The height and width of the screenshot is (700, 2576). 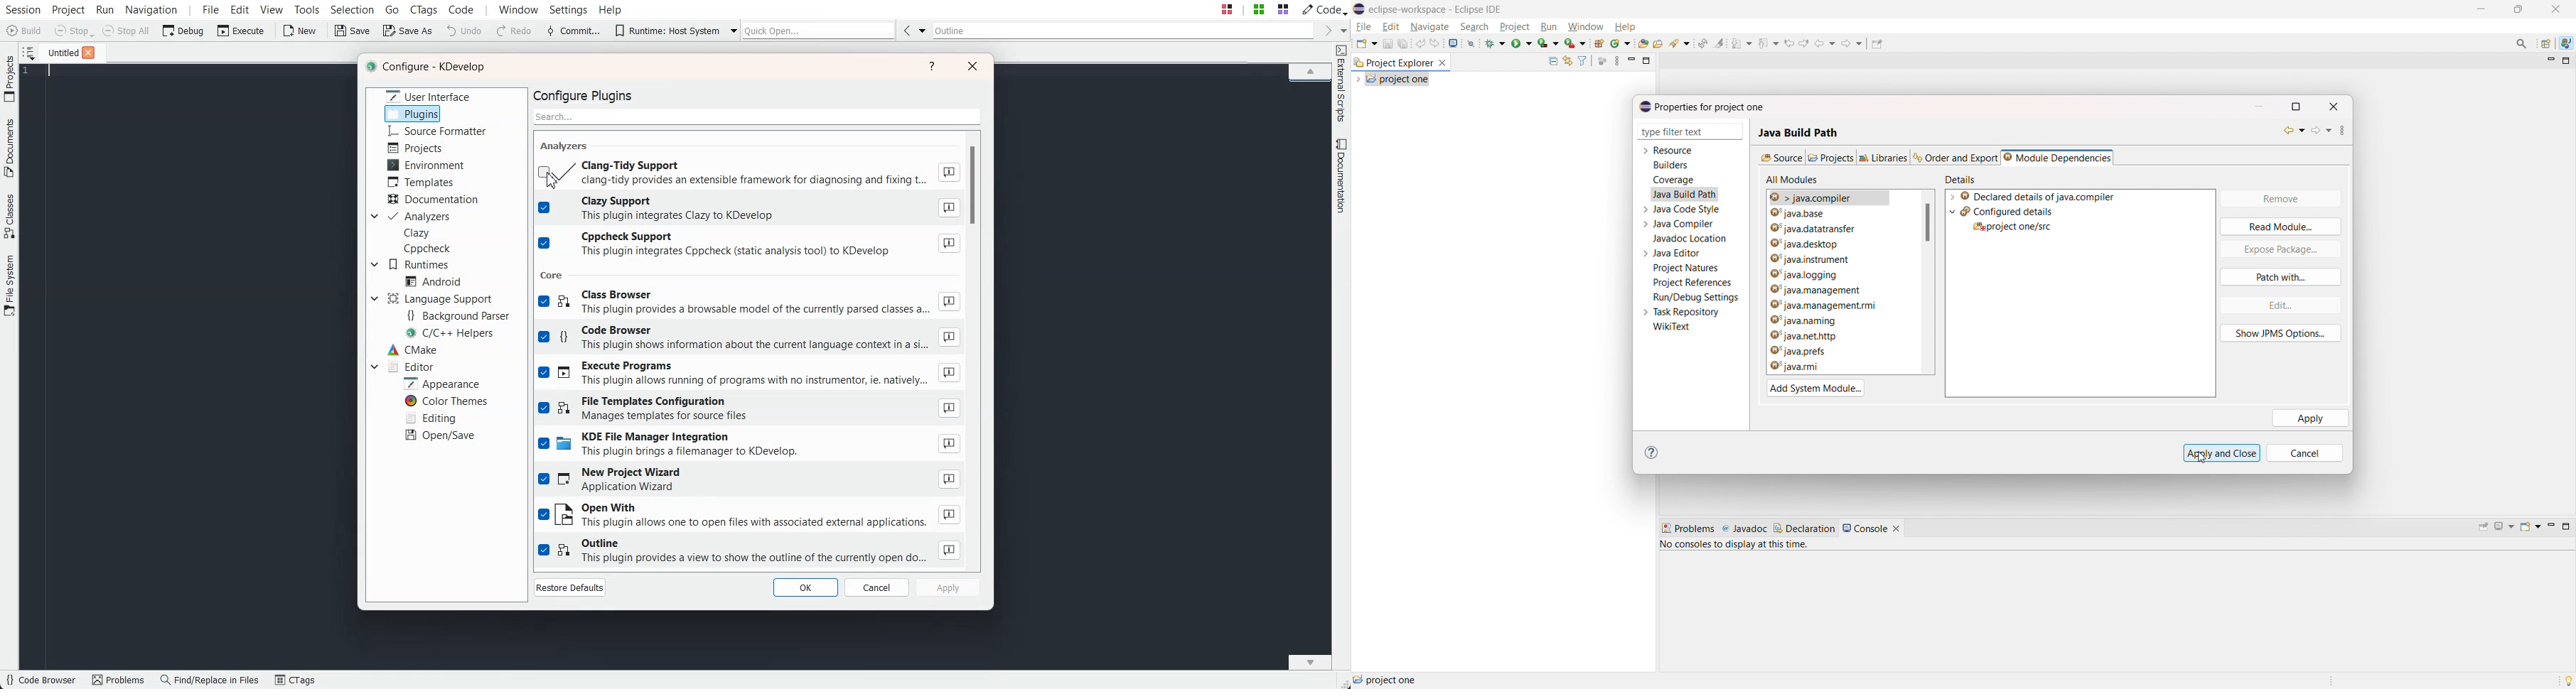 I want to click on no consoles to display at this time. , so click(x=1737, y=547).